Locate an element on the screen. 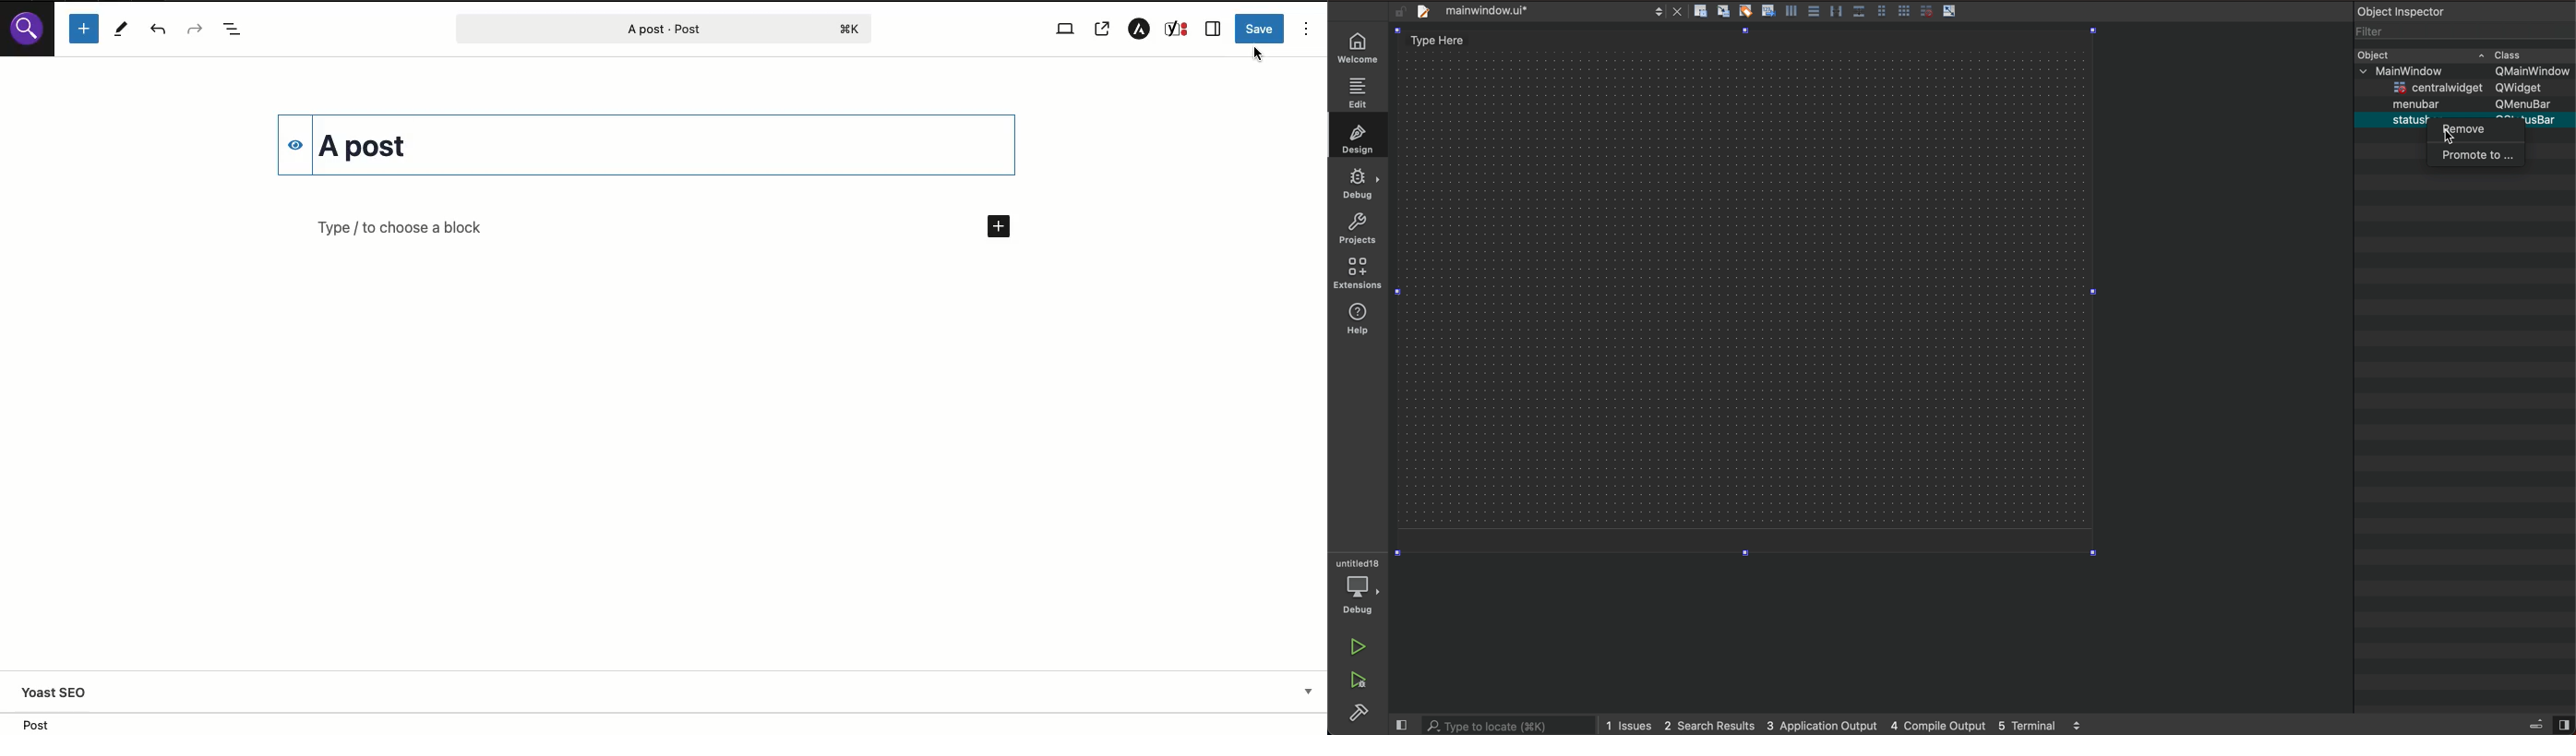 The height and width of the screenshot is (756, 2576). Options is located at coordinates (1307, 28).